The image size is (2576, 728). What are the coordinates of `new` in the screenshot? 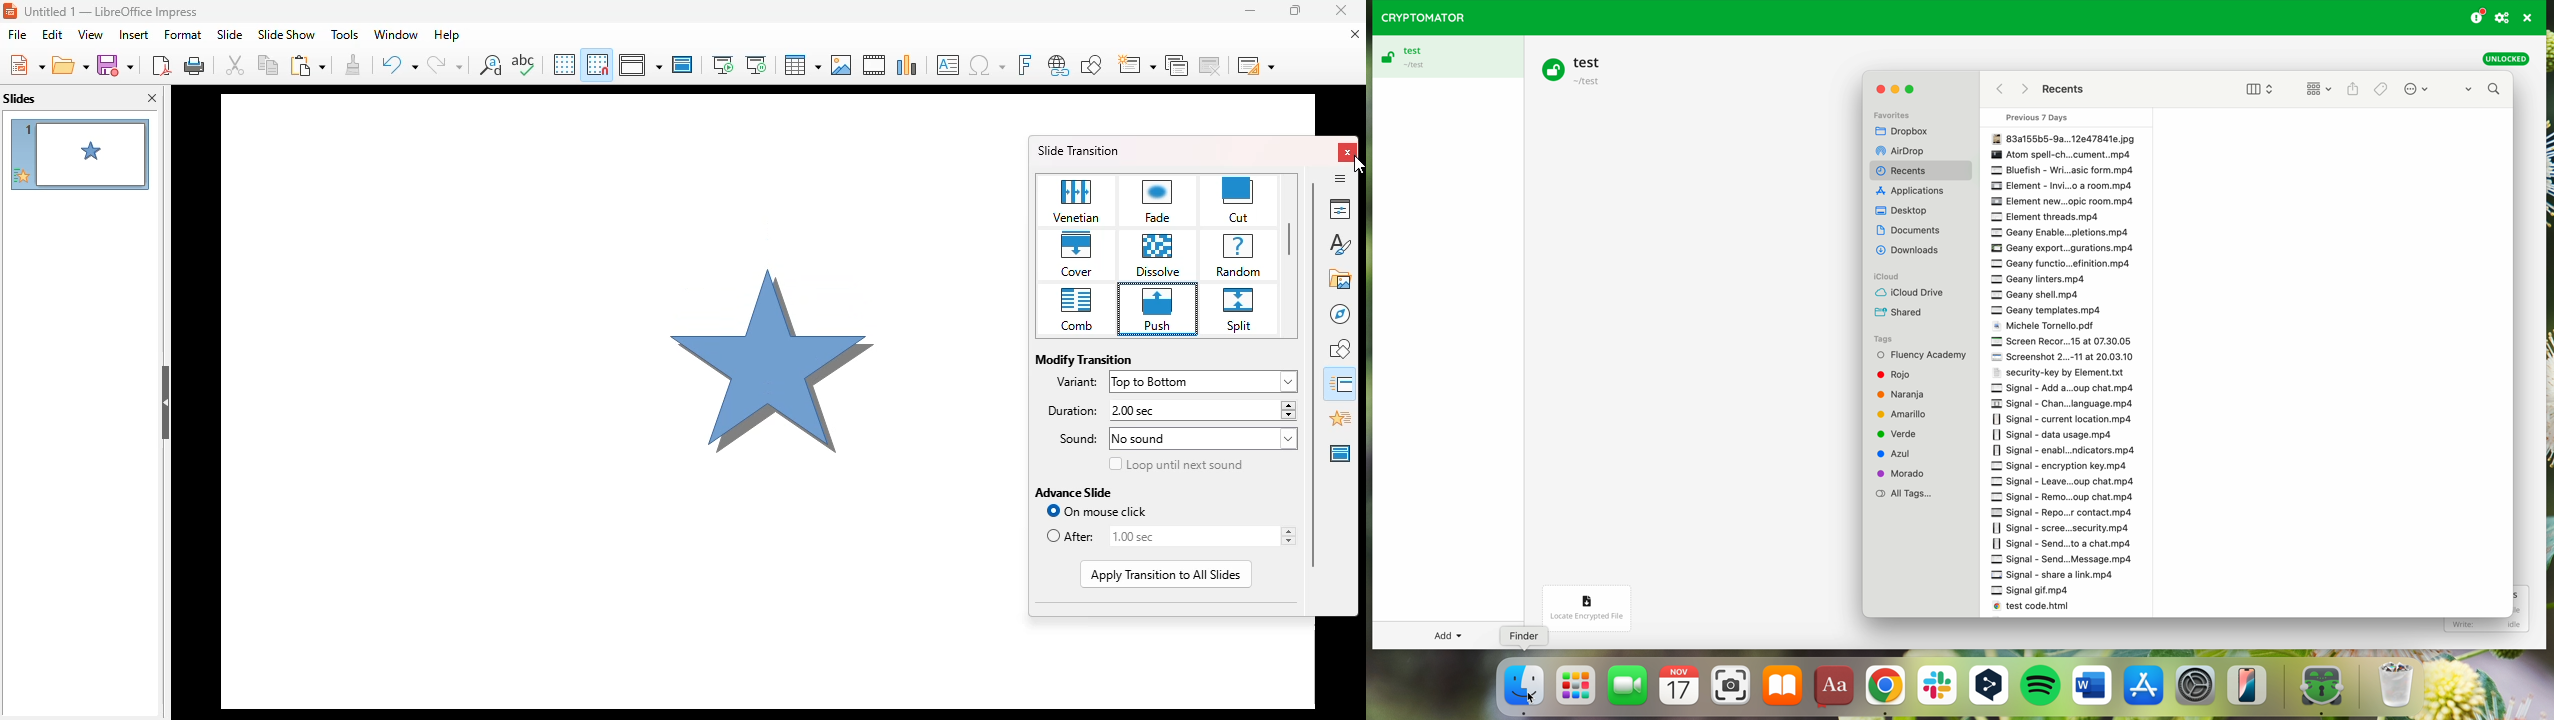 It's located at (25, 64).